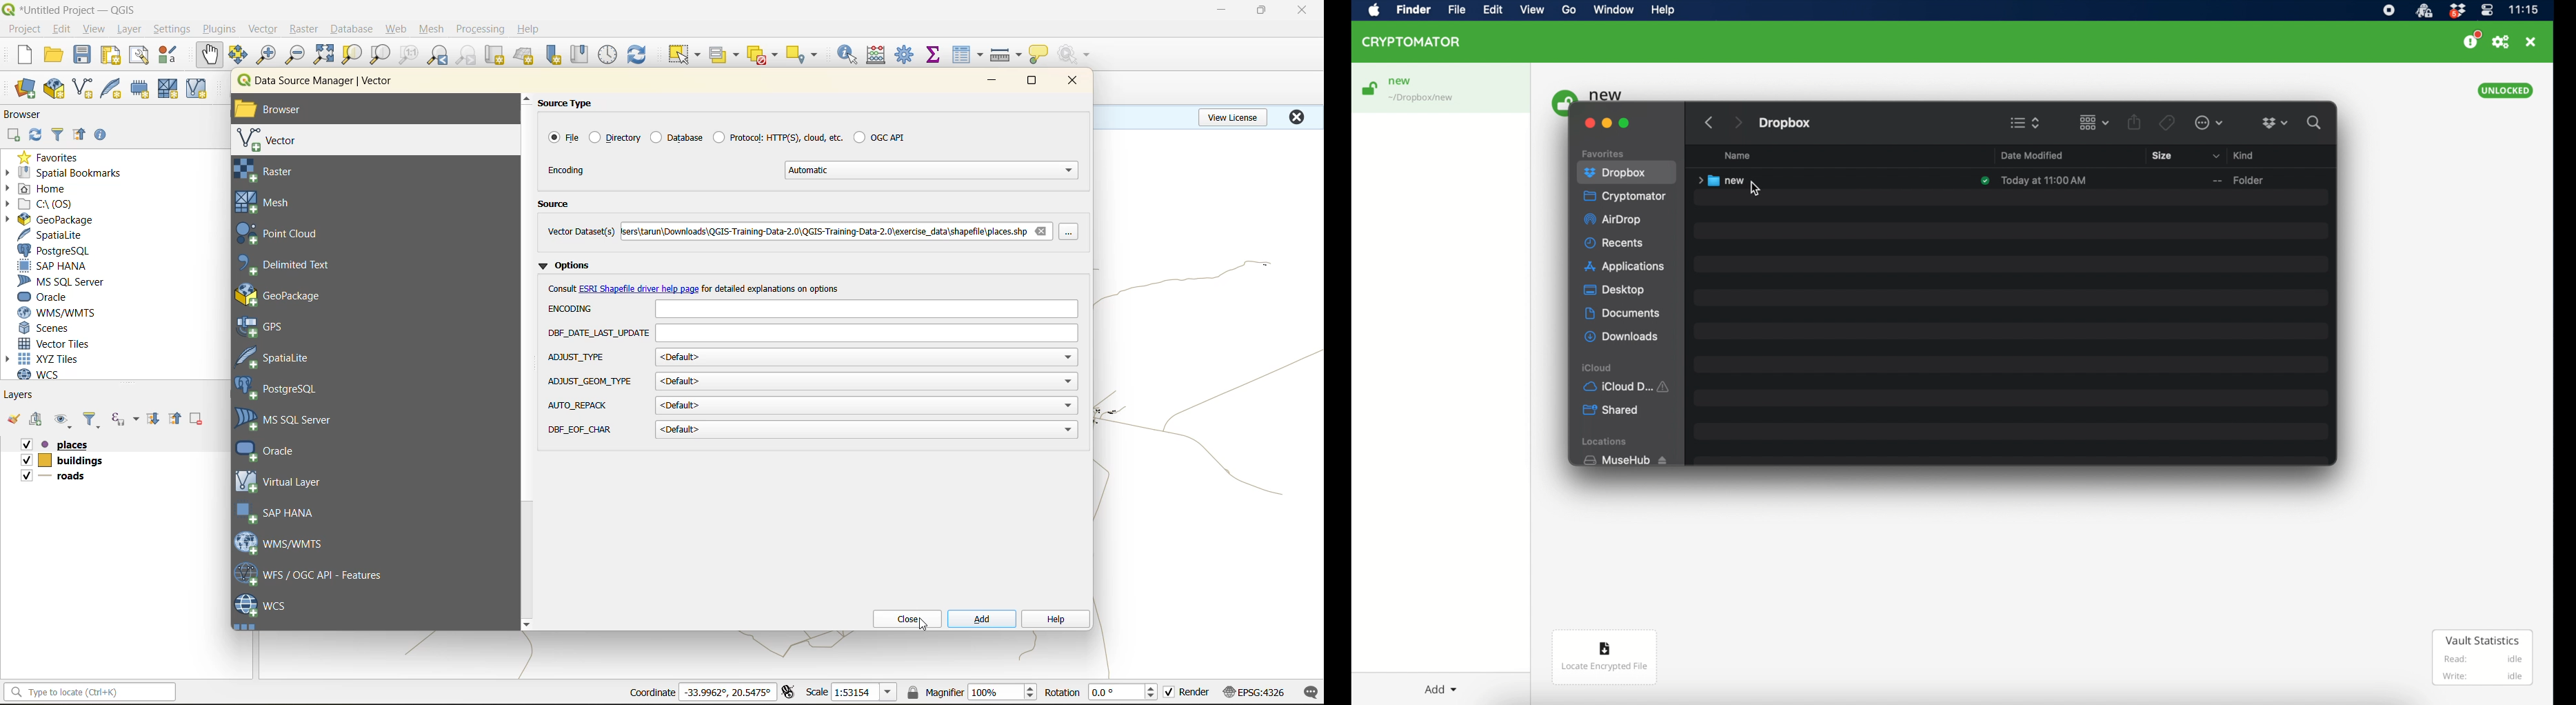 This screenshot has width=2576, height=728. I want to click on text, so click(563, 288).